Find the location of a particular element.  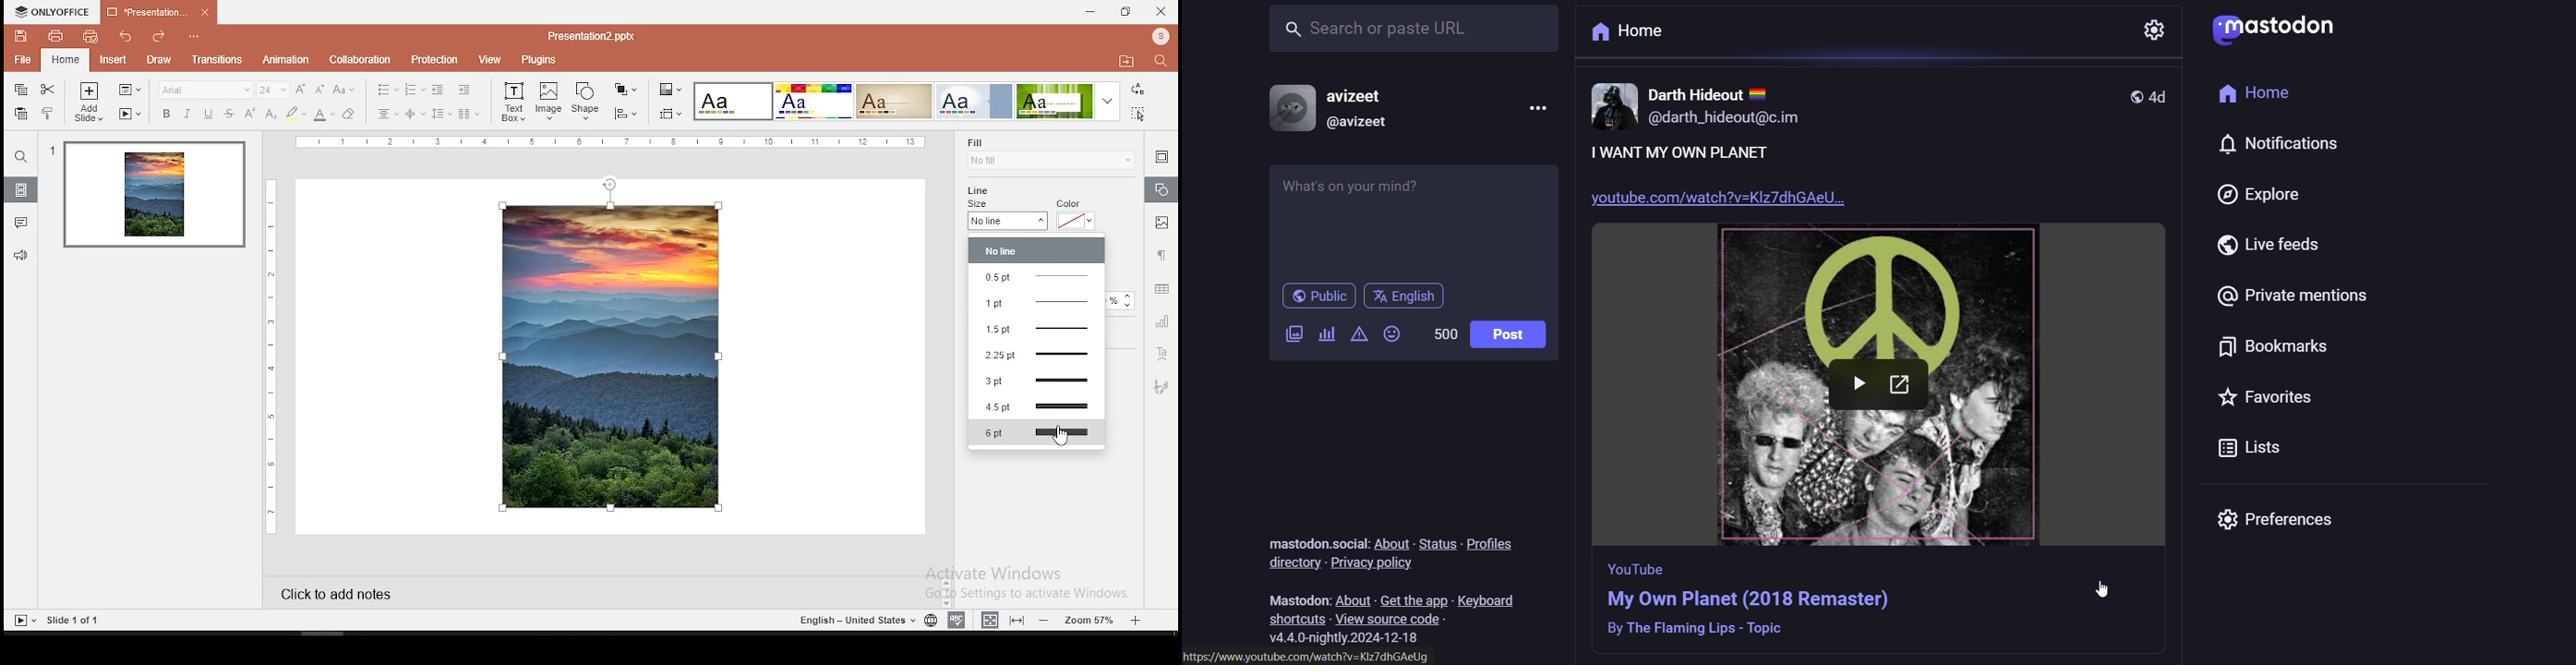

preferences is located at coordinates (2281, 520).